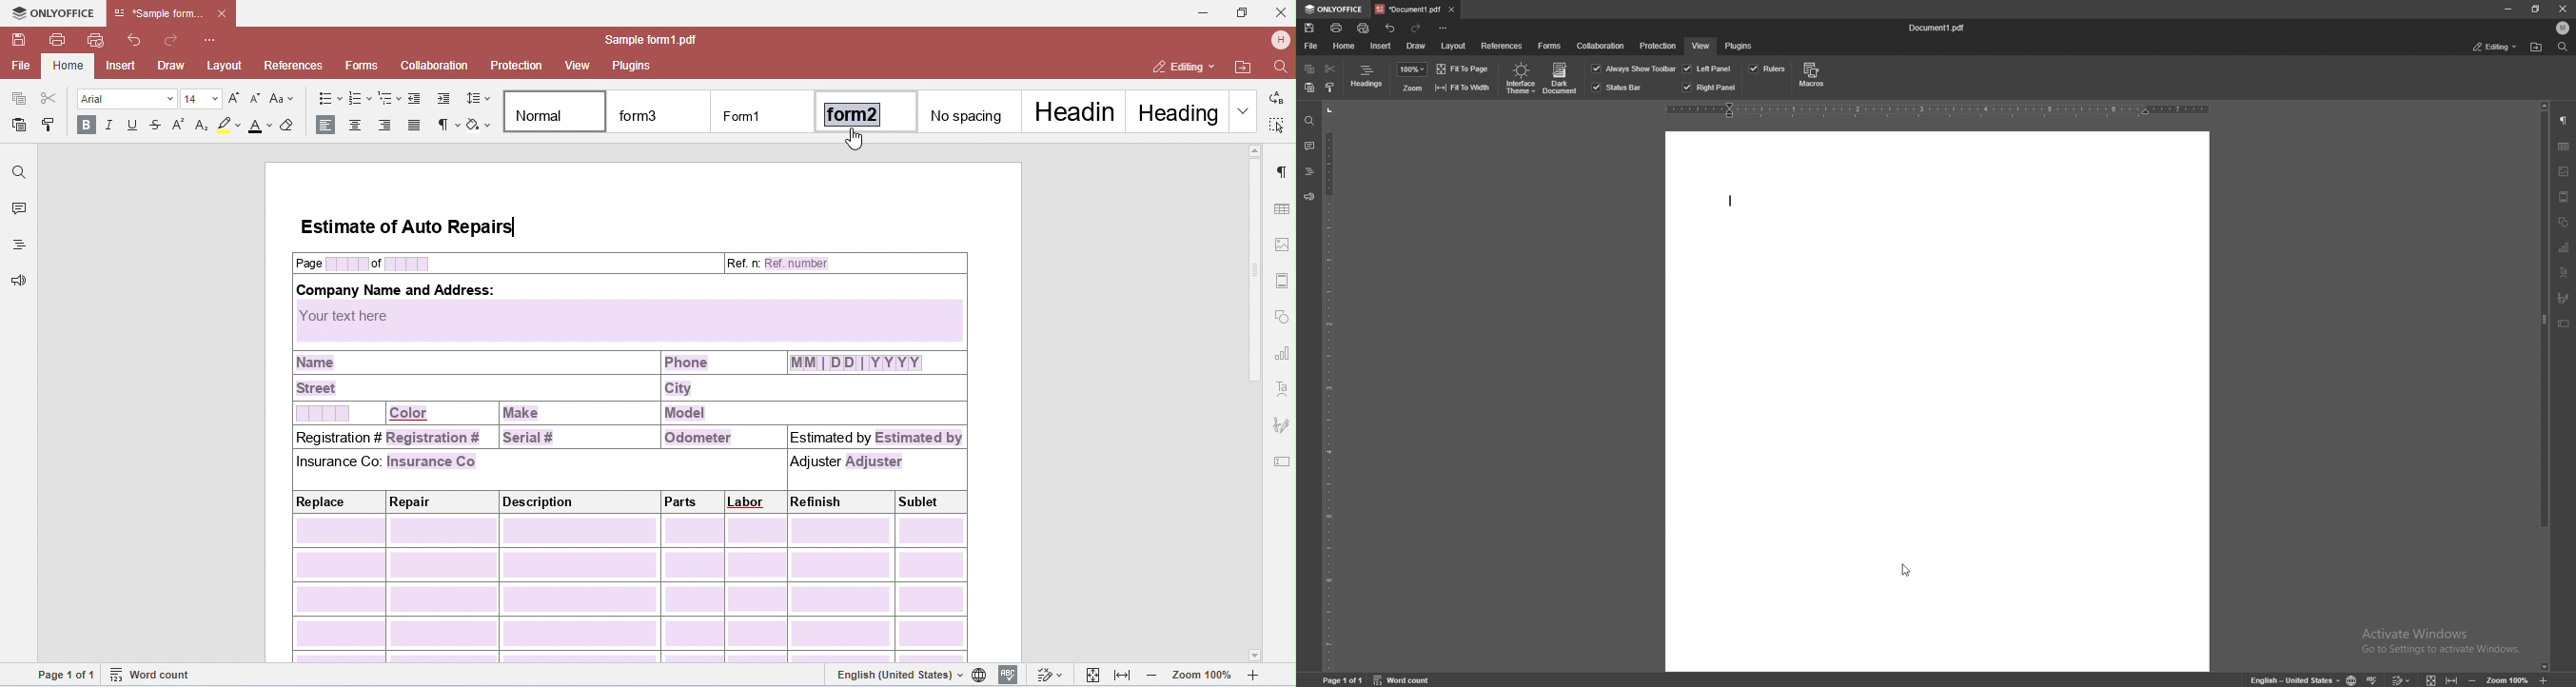  What do you see at coordinates (2538, 47) in the screenshot?
I see `locate file` at bounding box center [2538, 47].